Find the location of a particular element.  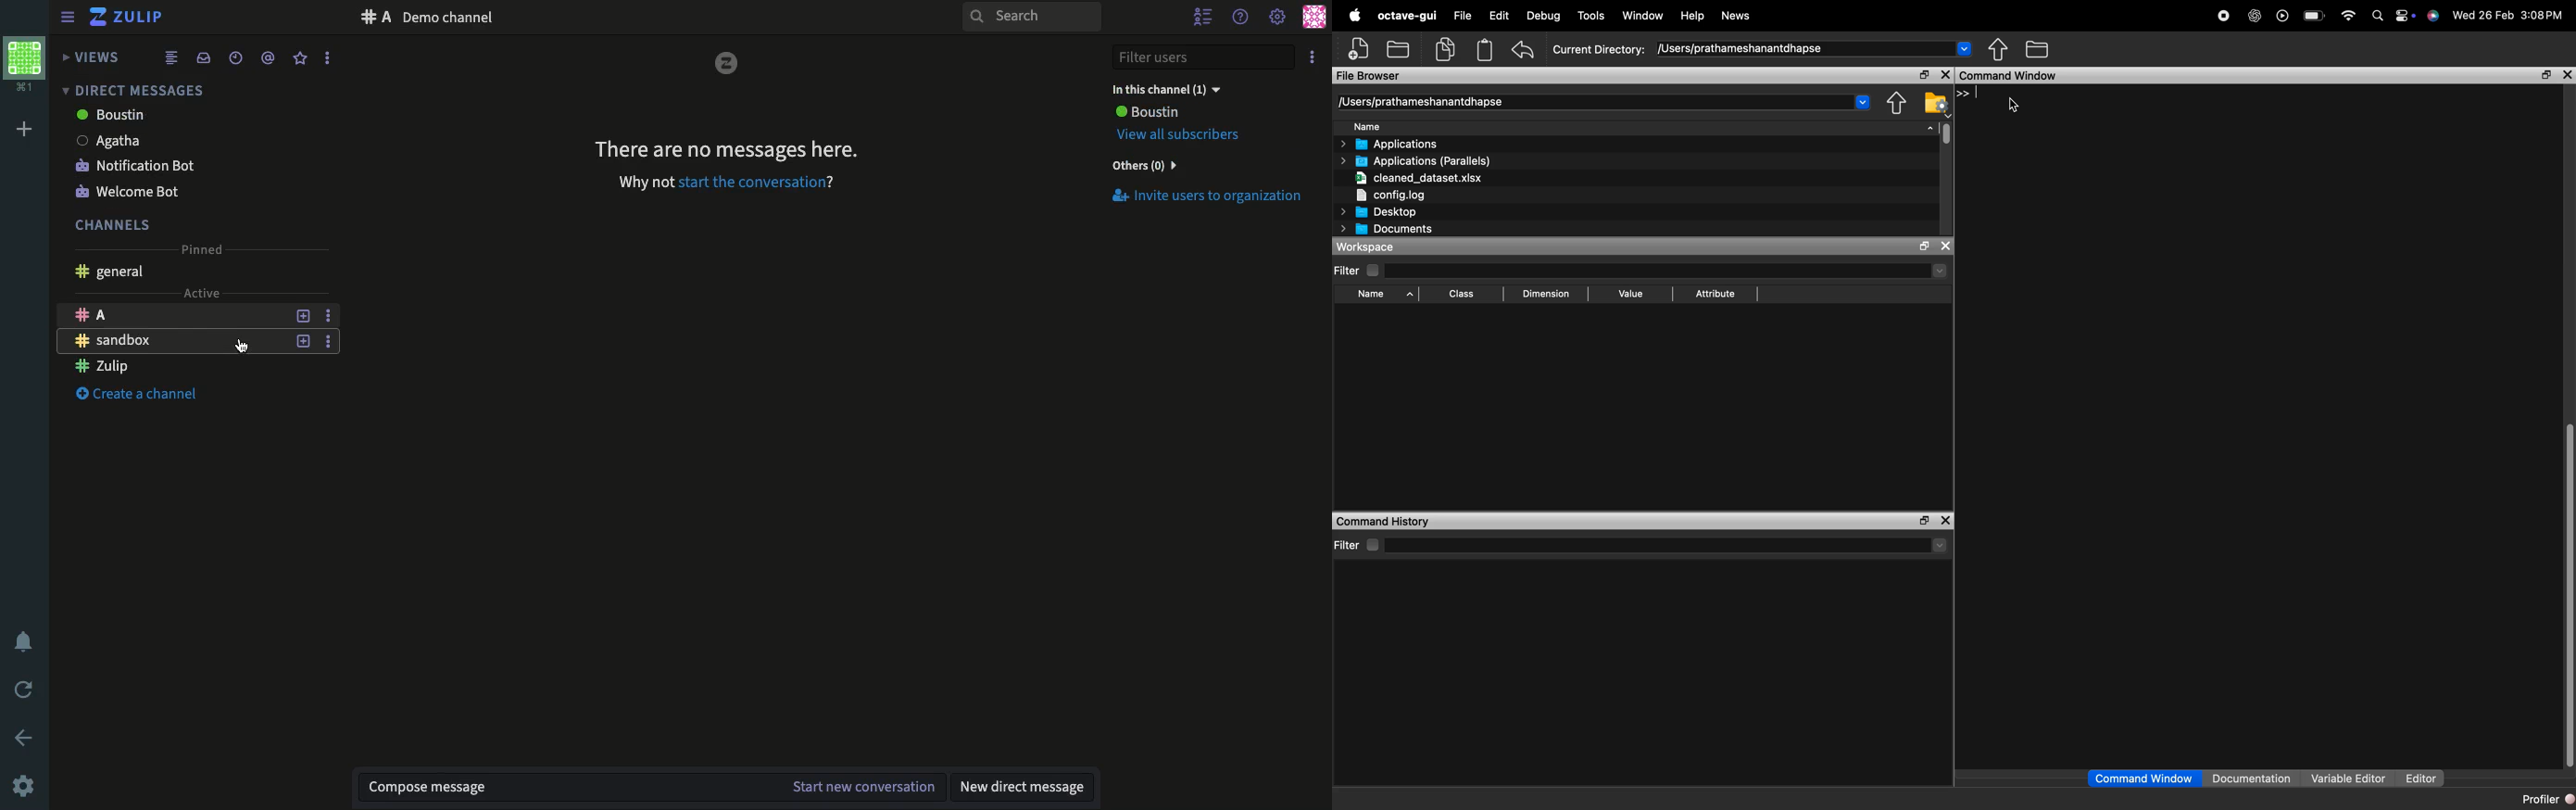

Time is located at coordinates (233, 57).